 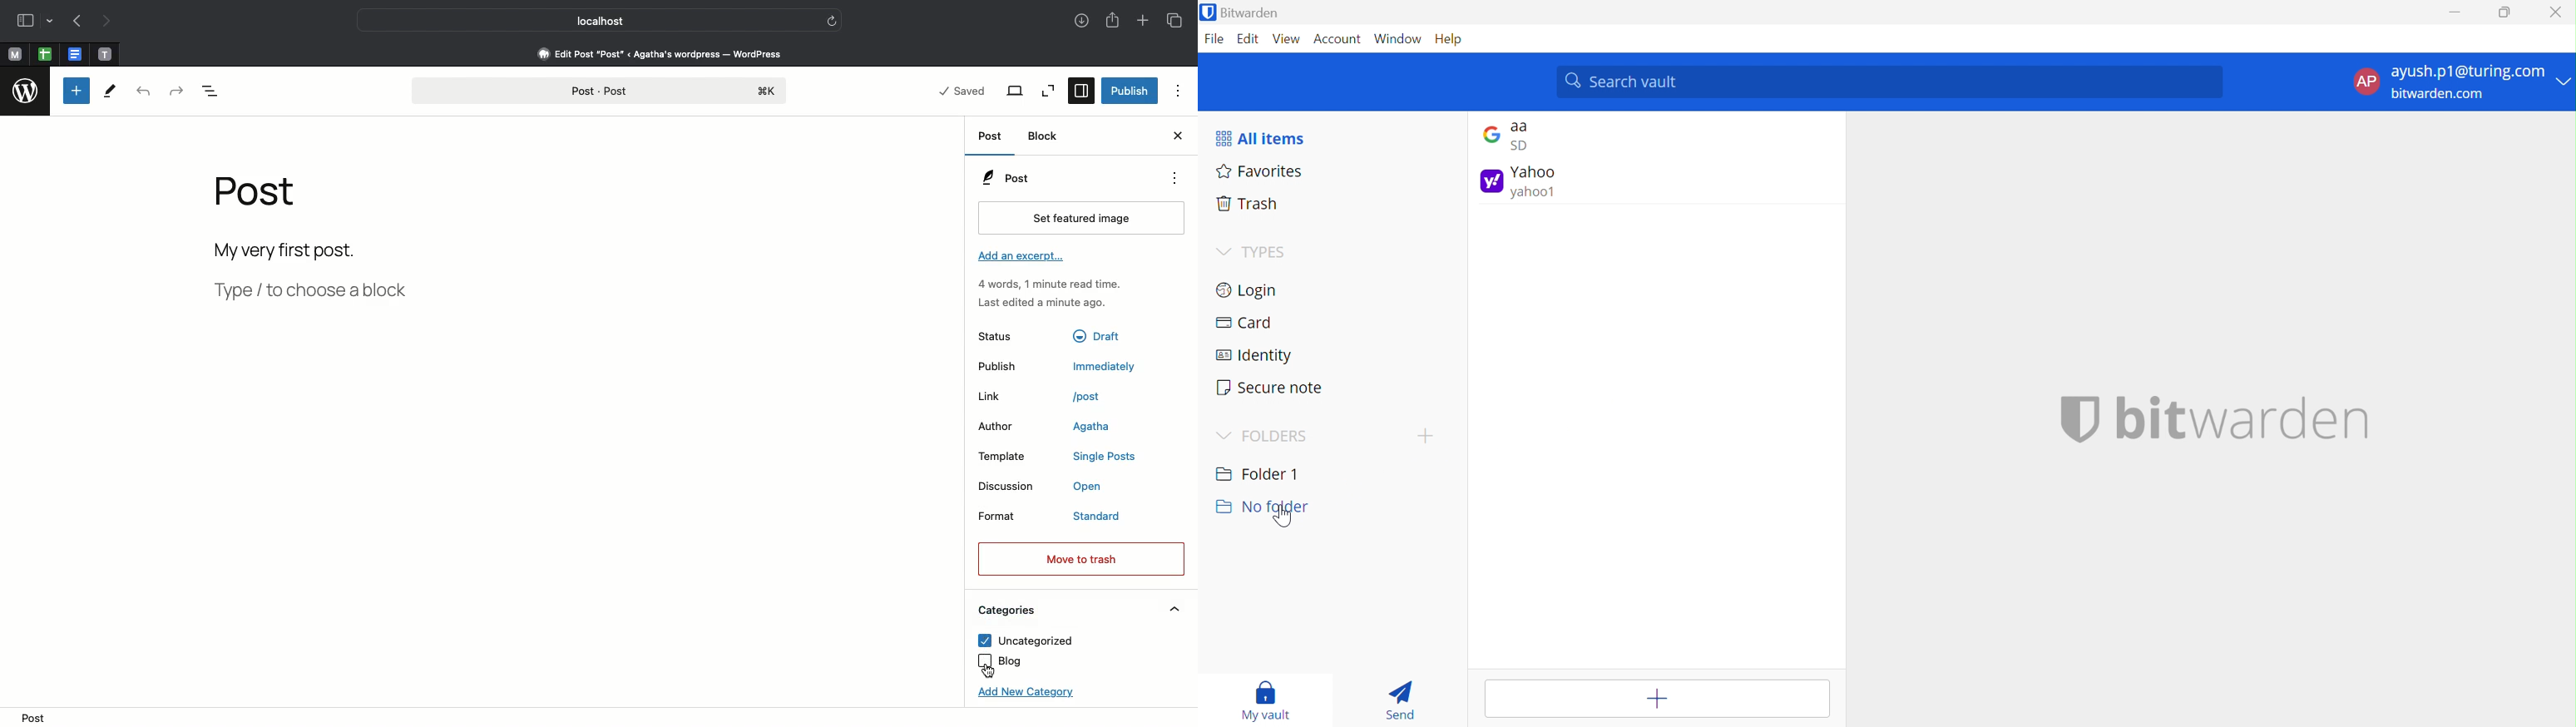 What do you see at coordinates (75, 55) in the screenshot?
I see `Document` at bounding box center [75, 55].